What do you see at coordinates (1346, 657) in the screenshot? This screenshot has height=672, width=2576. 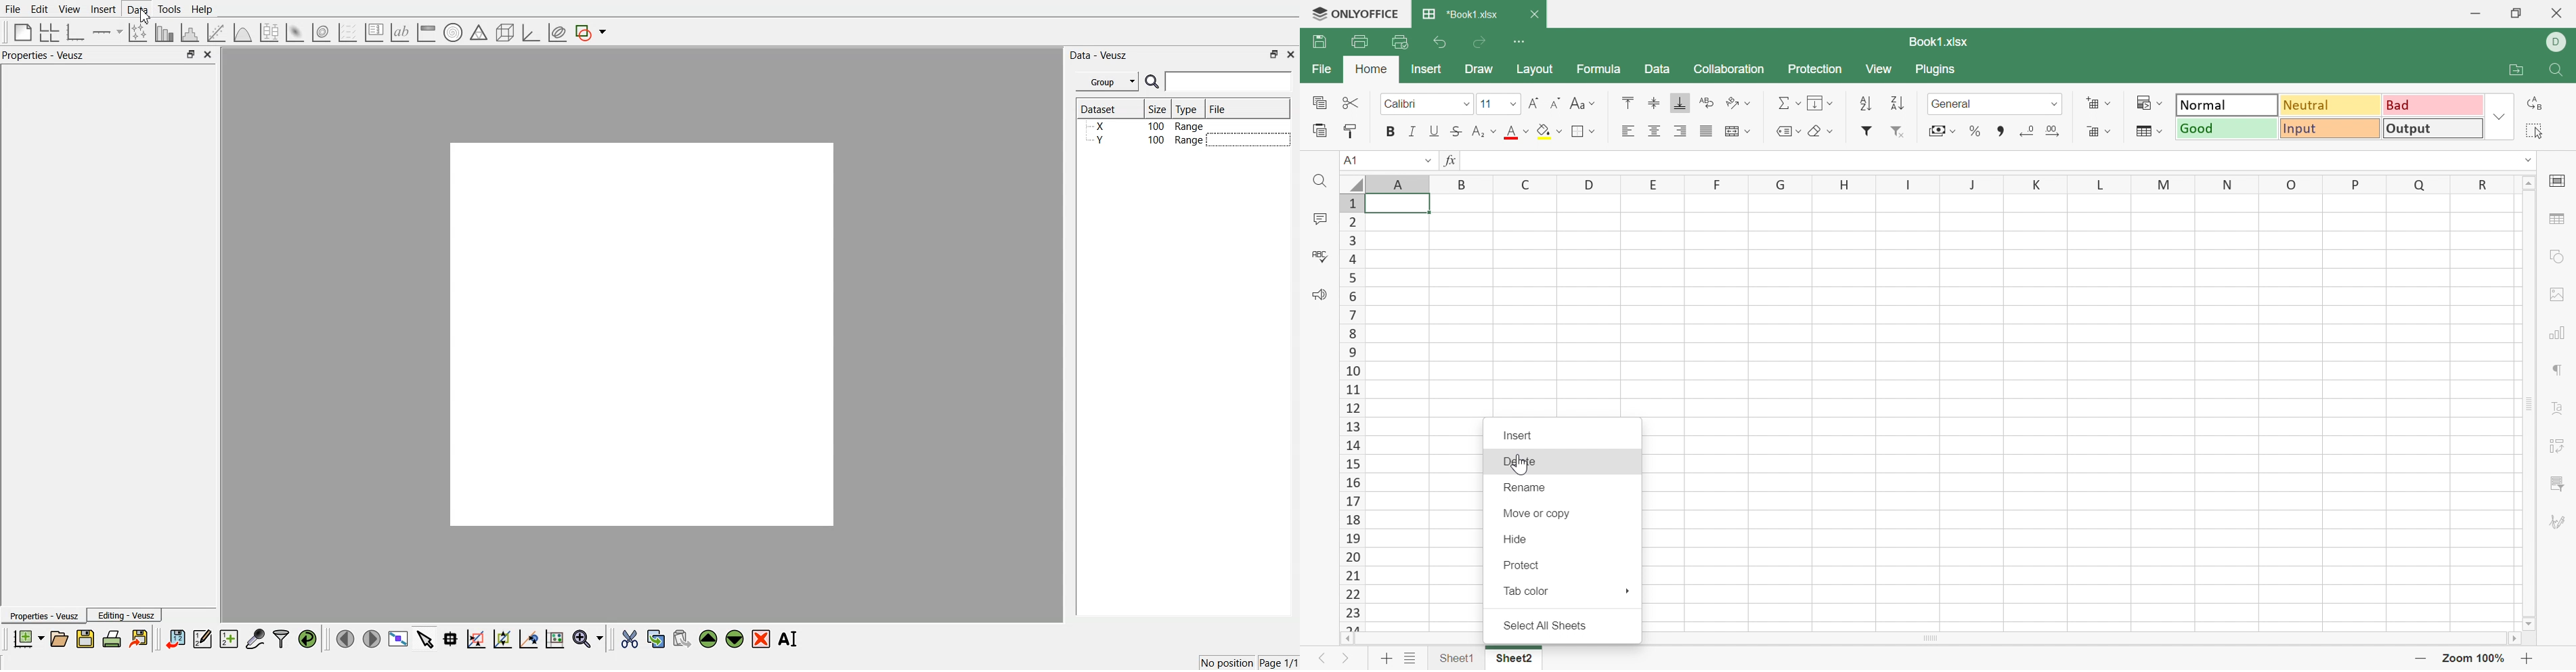 I see `next` at bounding box center [1346, 657].